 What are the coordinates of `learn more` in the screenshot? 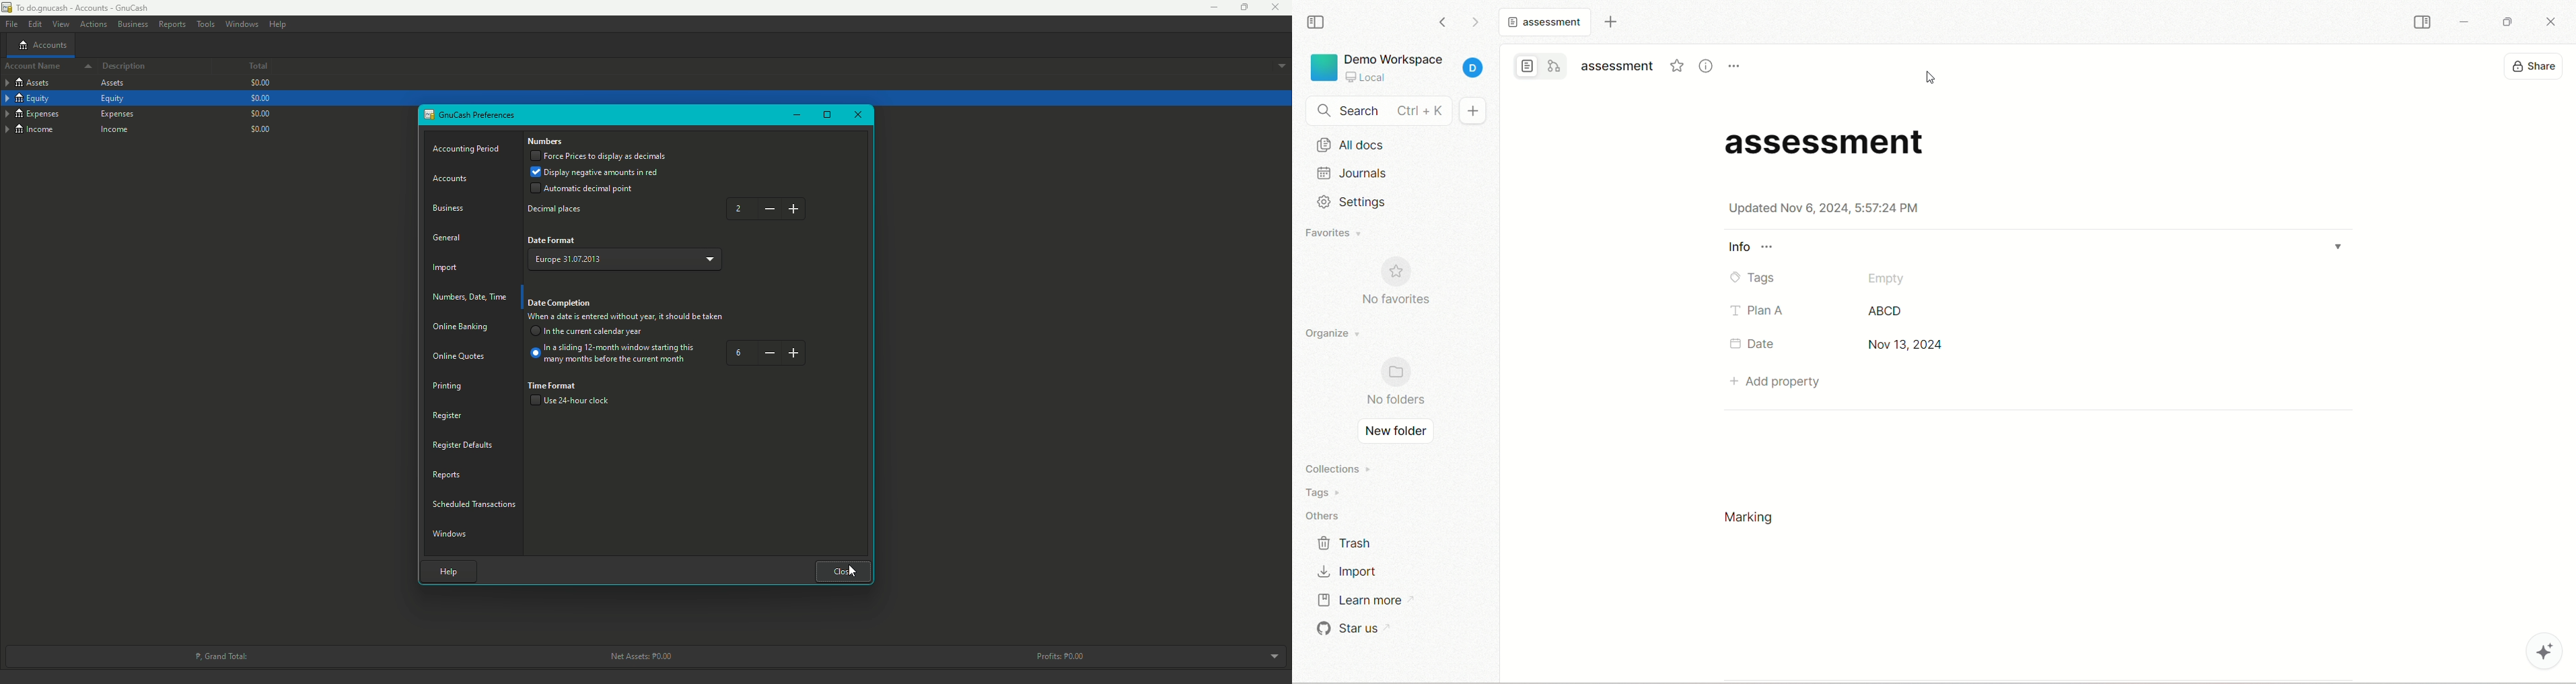 It's located at (1363, 600).